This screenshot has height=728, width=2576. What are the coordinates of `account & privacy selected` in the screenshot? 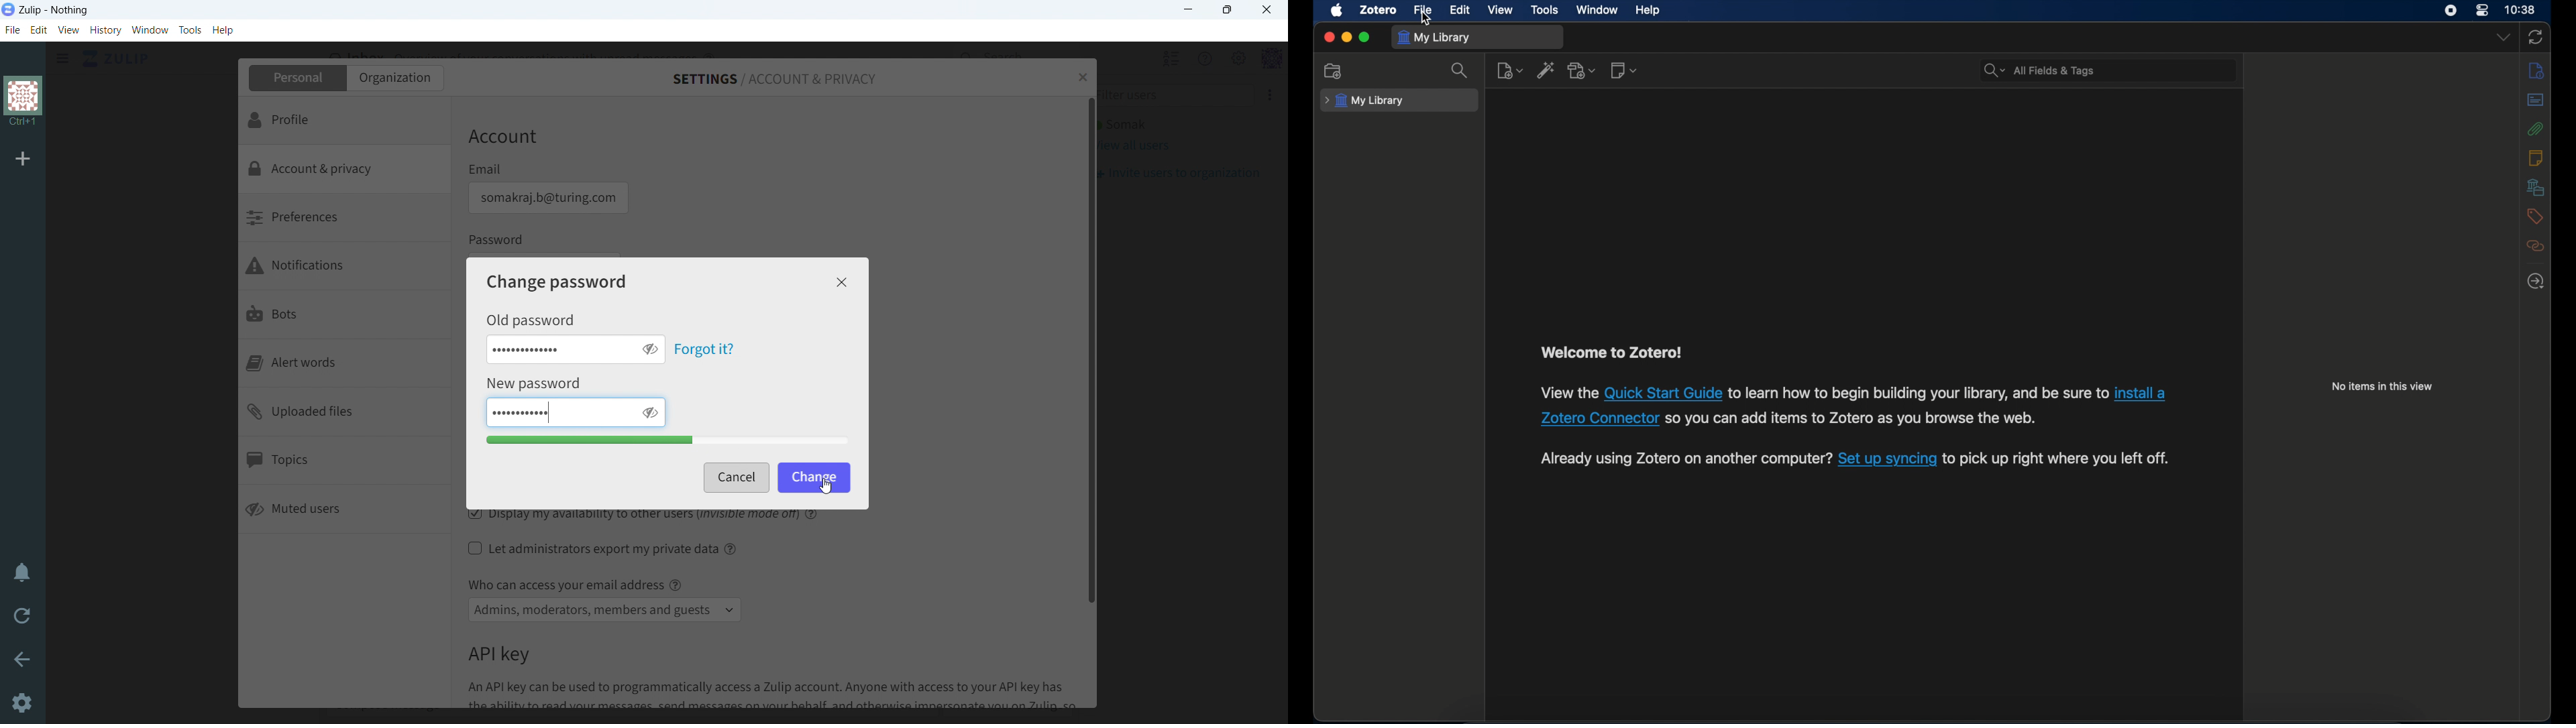 It's located at (343, 170).